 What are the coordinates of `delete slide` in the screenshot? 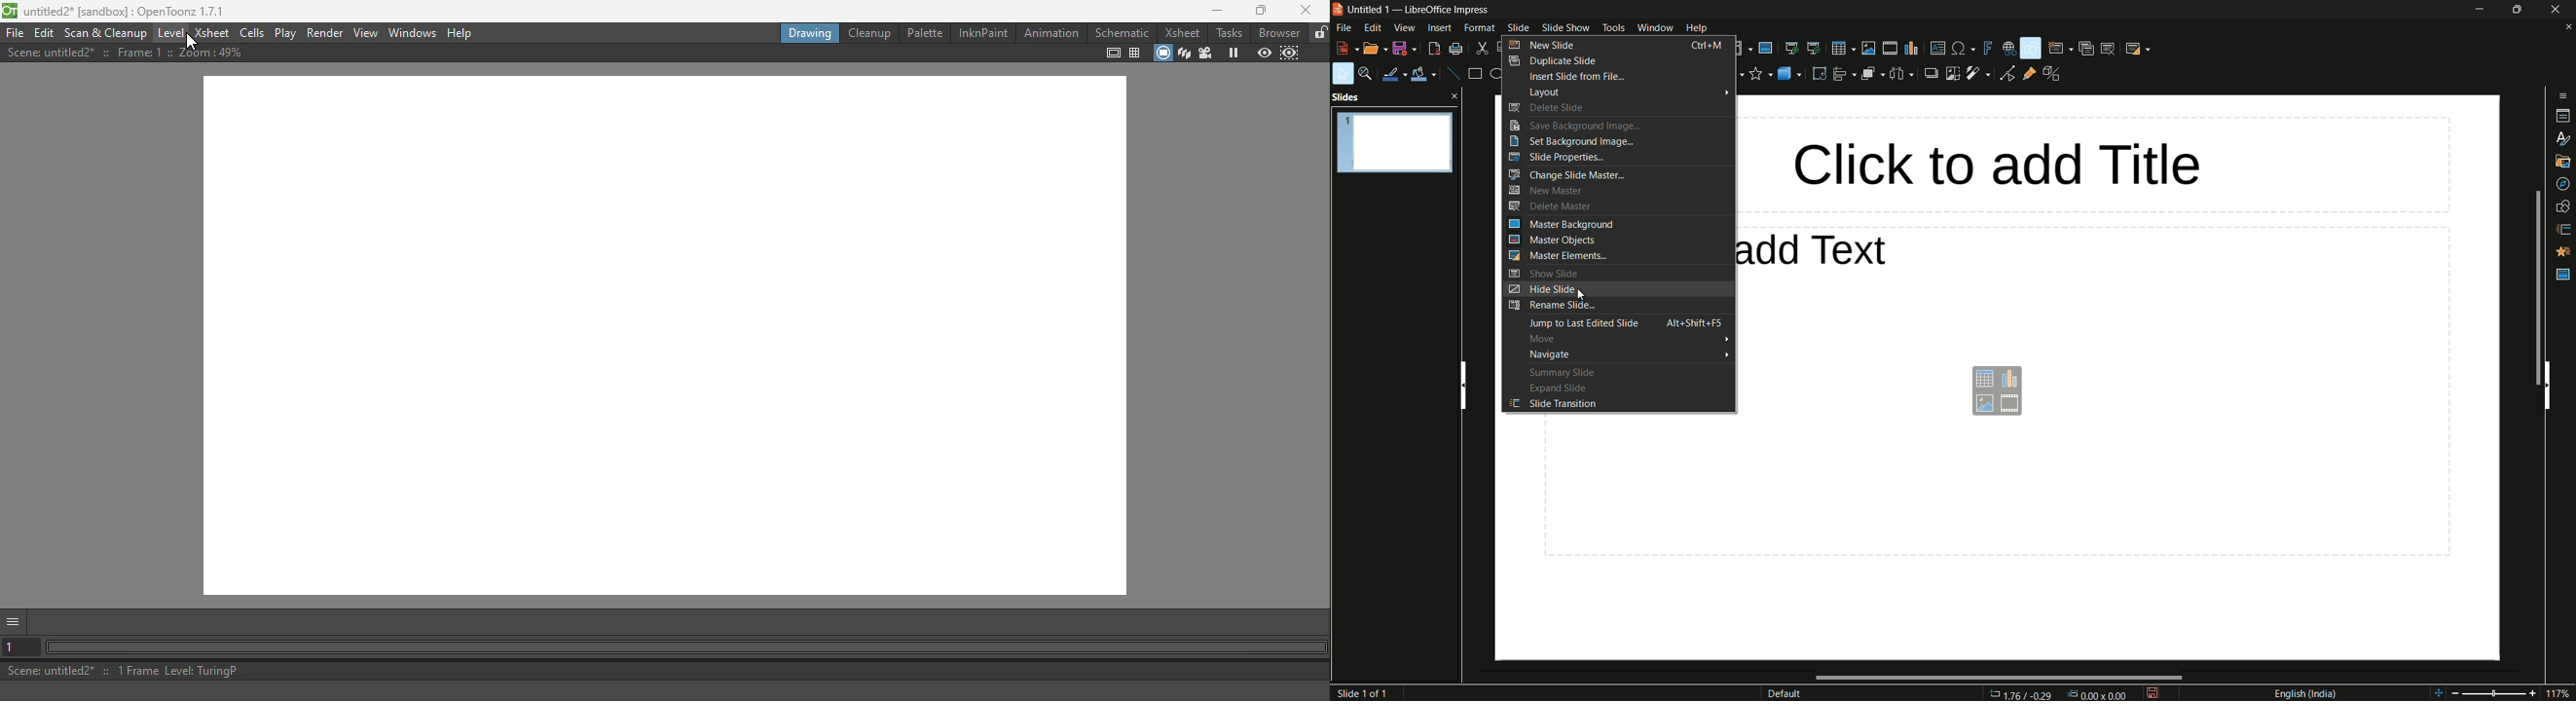 It's located at (1546, 107).